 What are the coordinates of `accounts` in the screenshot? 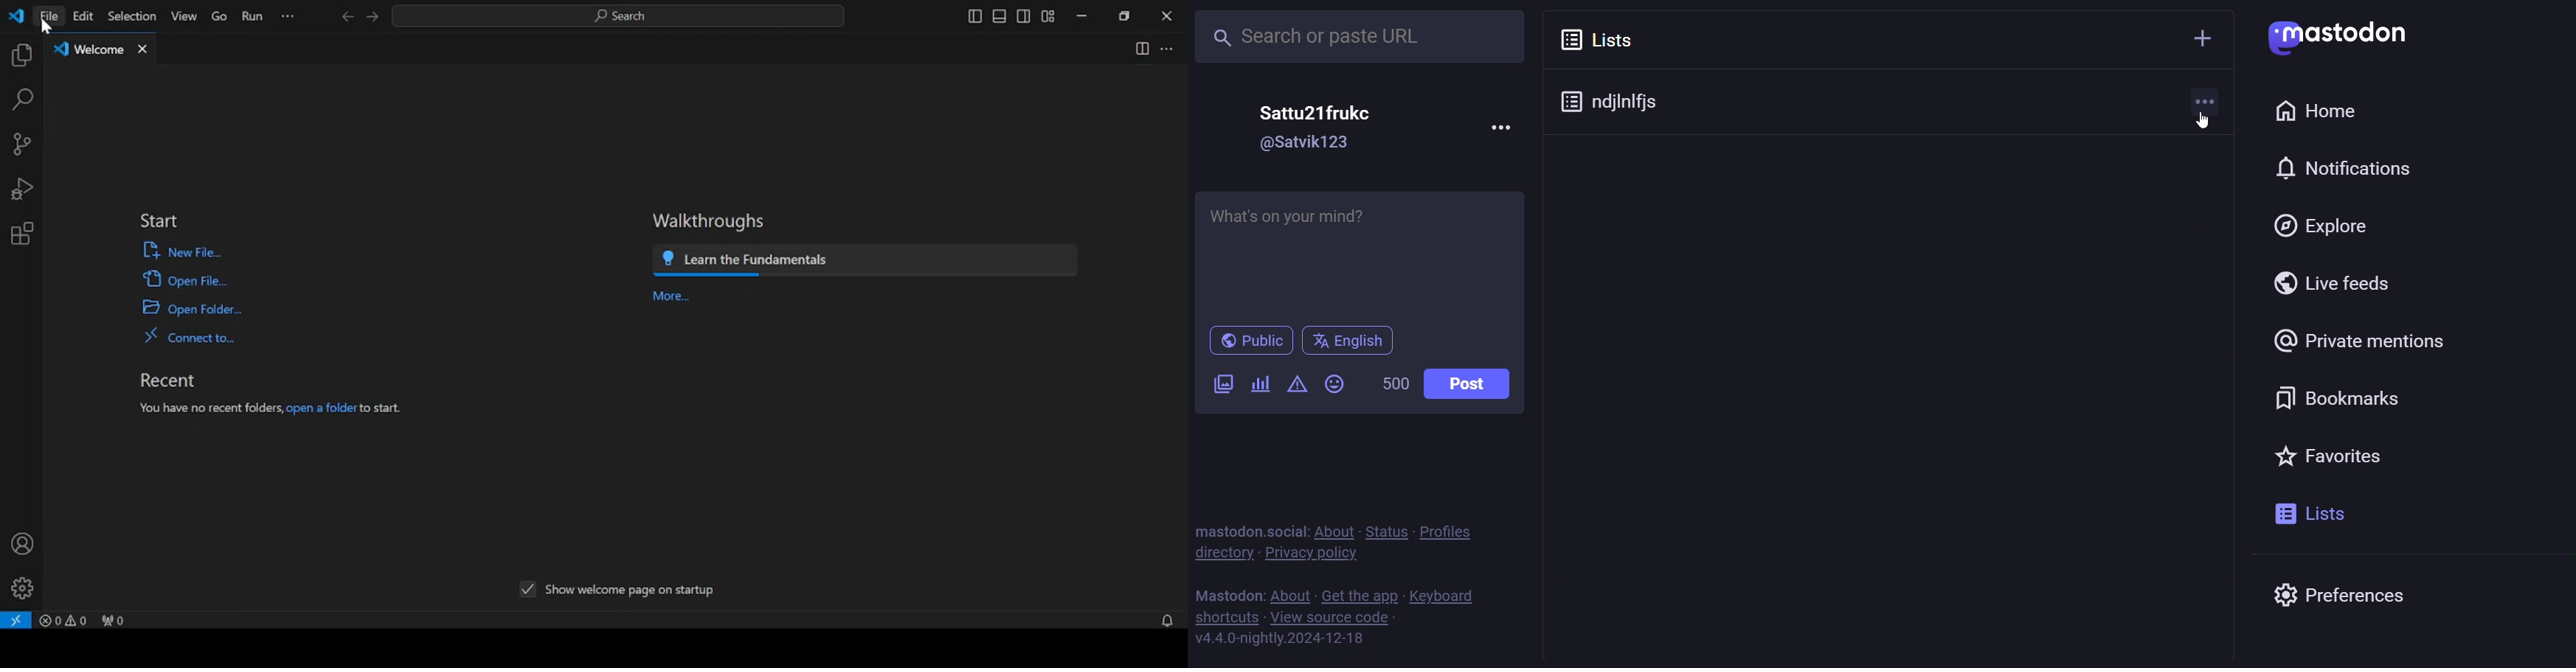 It's located at (19, 544).